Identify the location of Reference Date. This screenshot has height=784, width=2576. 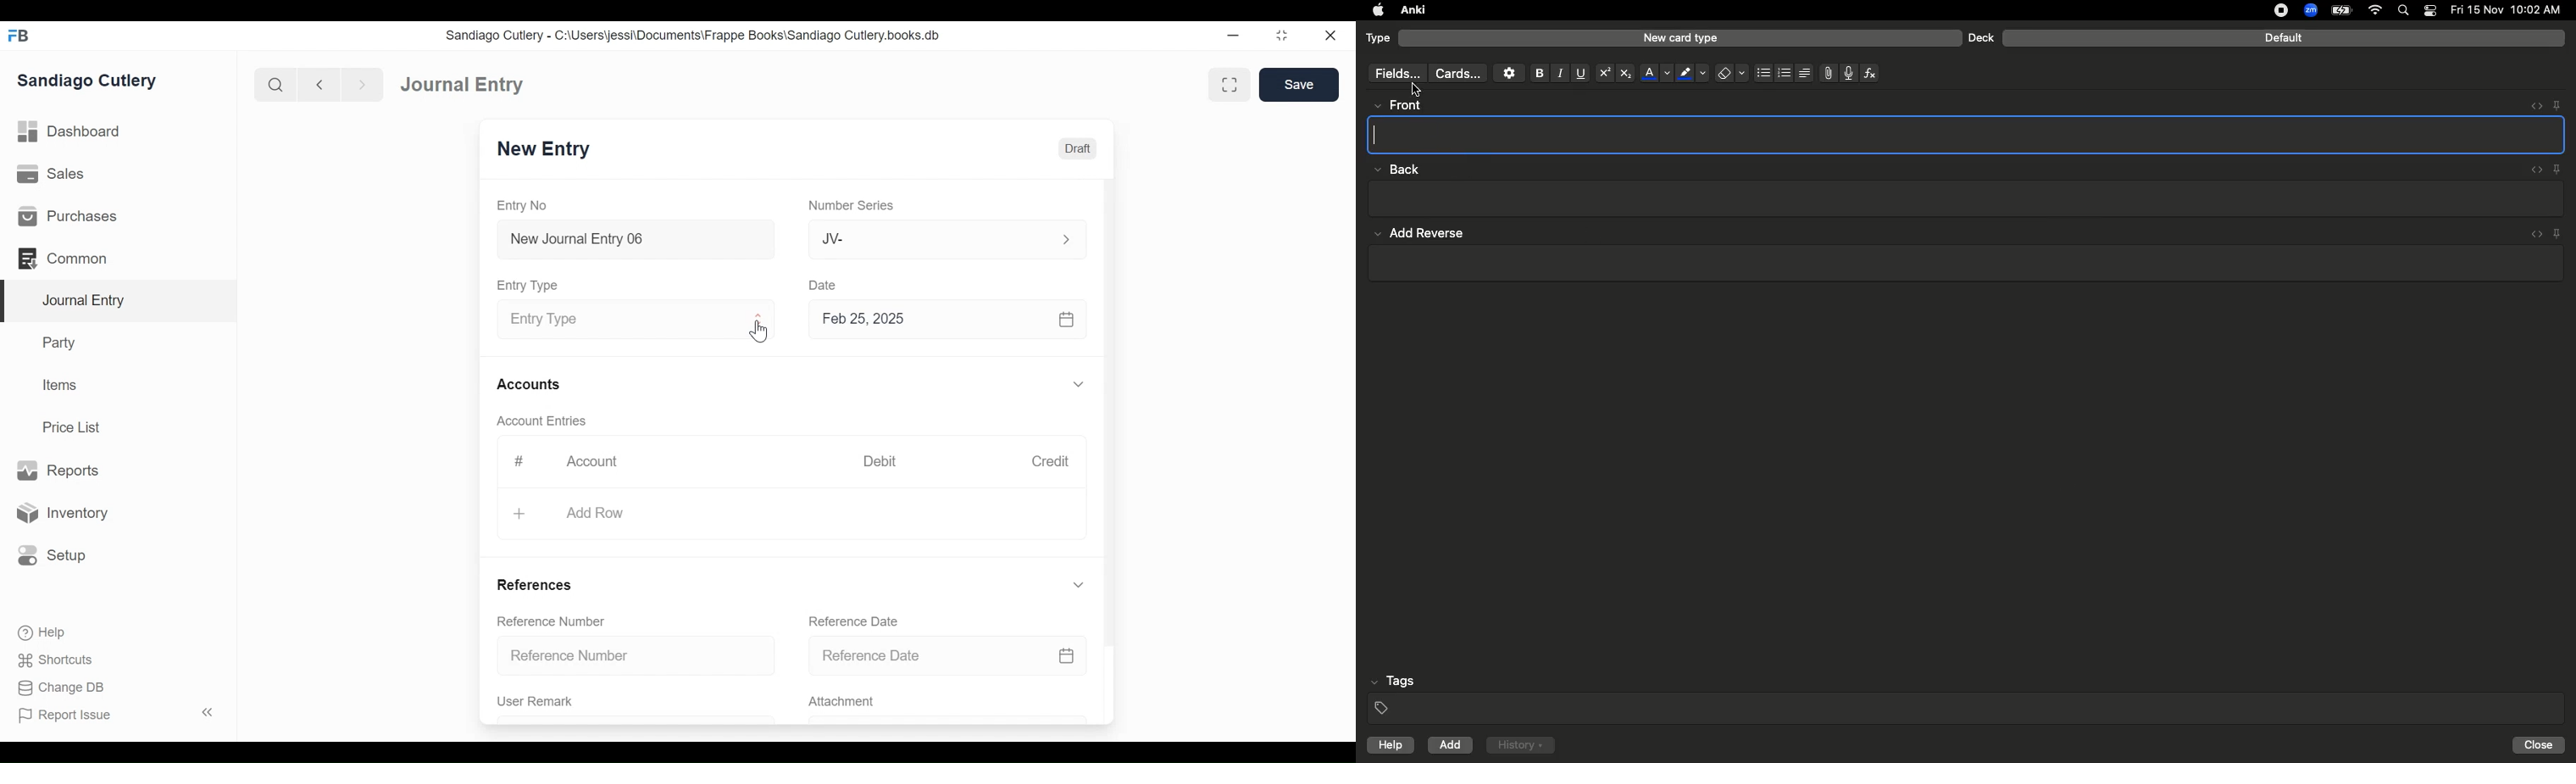
(852, 621).